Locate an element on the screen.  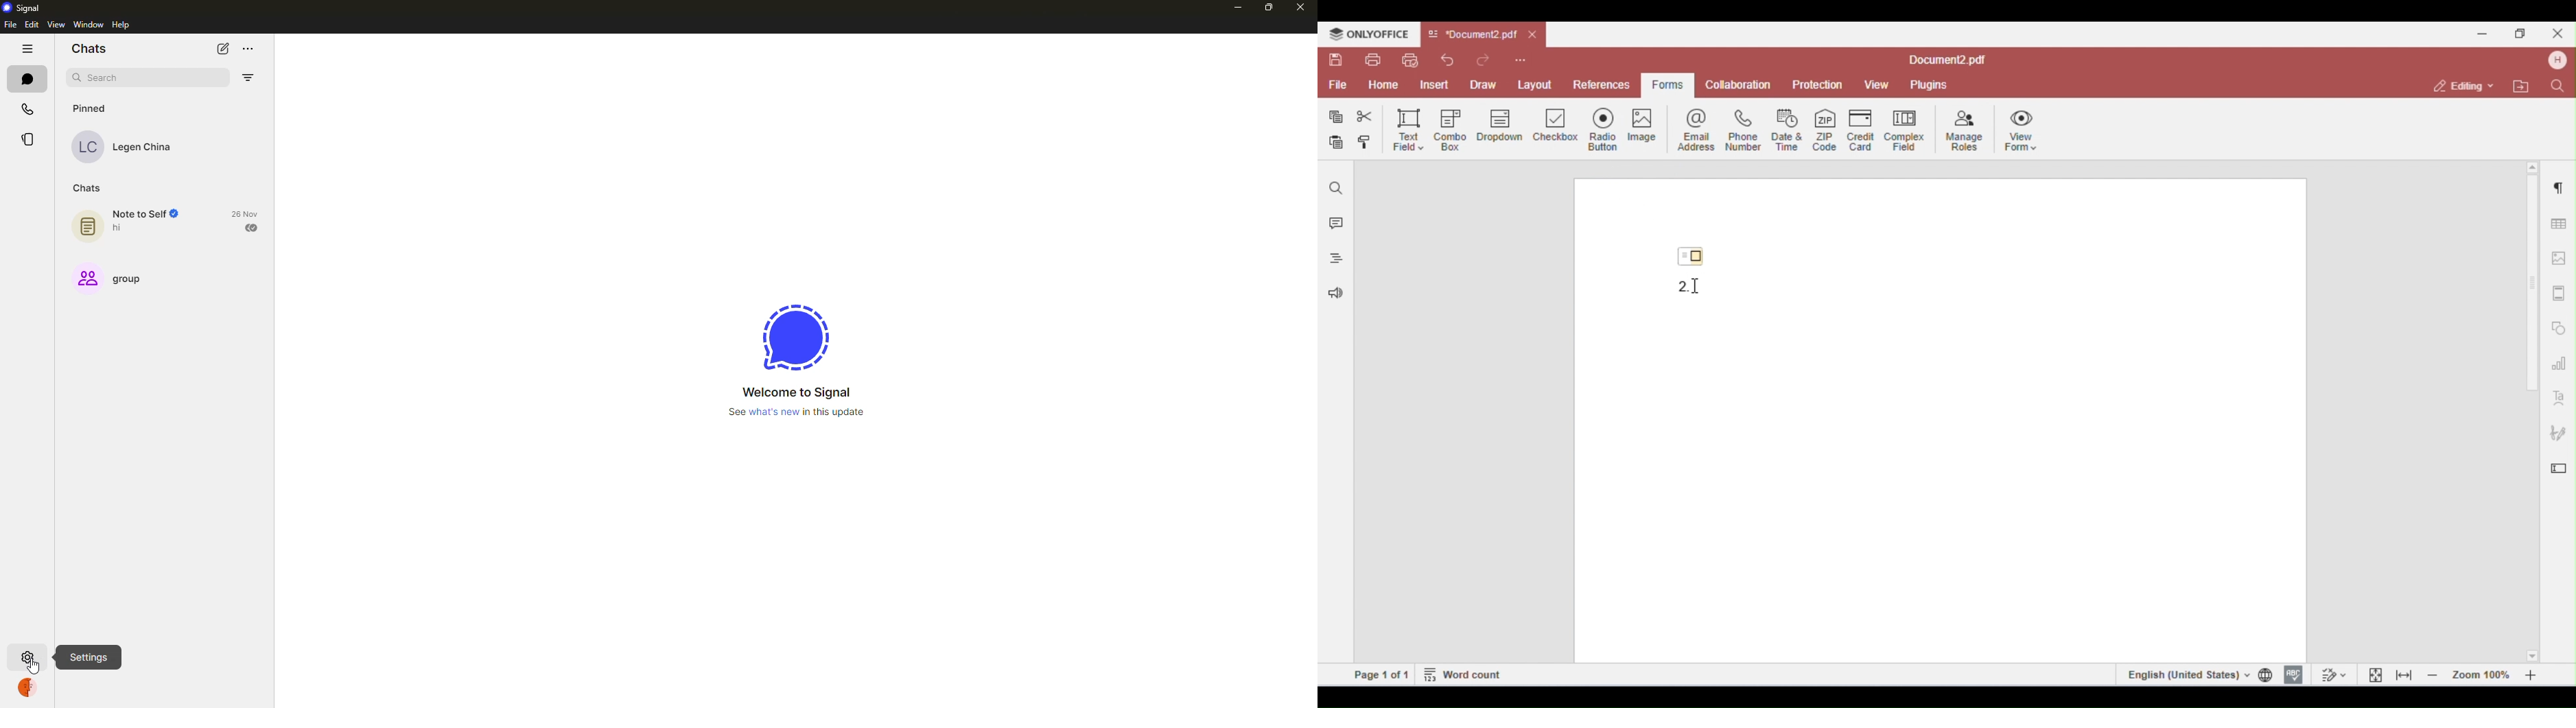
view is located at coordinates (54, 24).